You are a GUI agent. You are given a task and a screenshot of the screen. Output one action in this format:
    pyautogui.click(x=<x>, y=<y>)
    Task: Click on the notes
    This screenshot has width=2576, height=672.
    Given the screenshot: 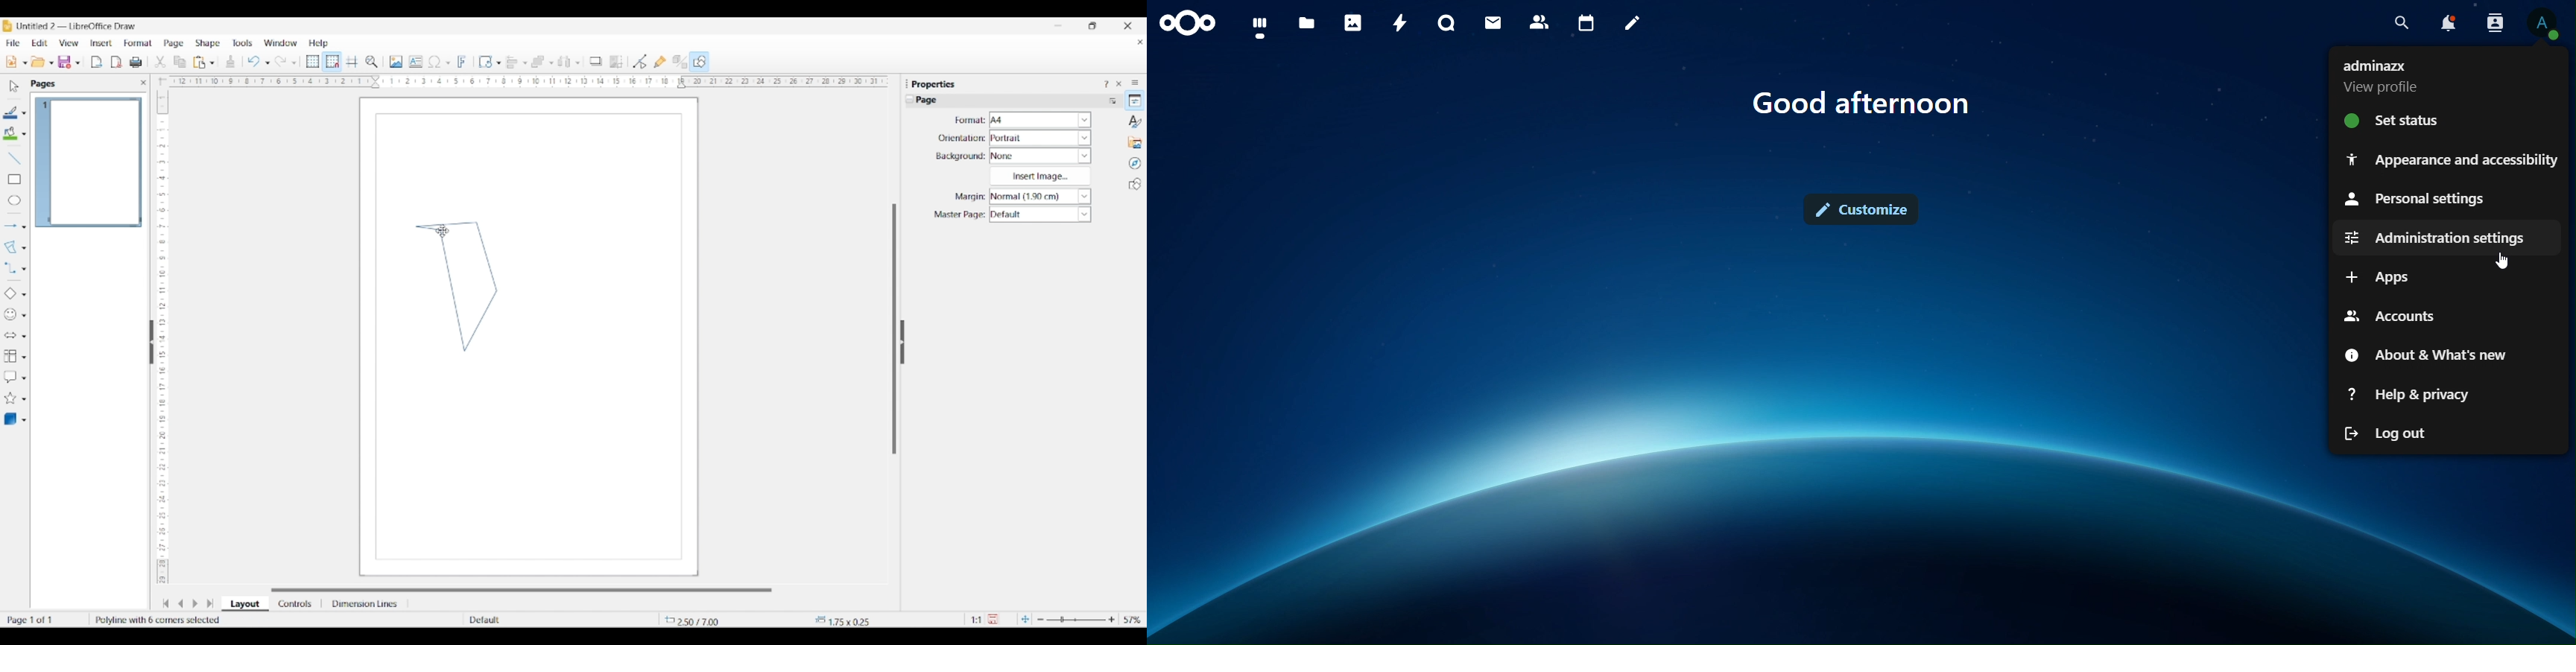 What is the action you would take?
    pyautogui.click(x=1631, y=22)
    